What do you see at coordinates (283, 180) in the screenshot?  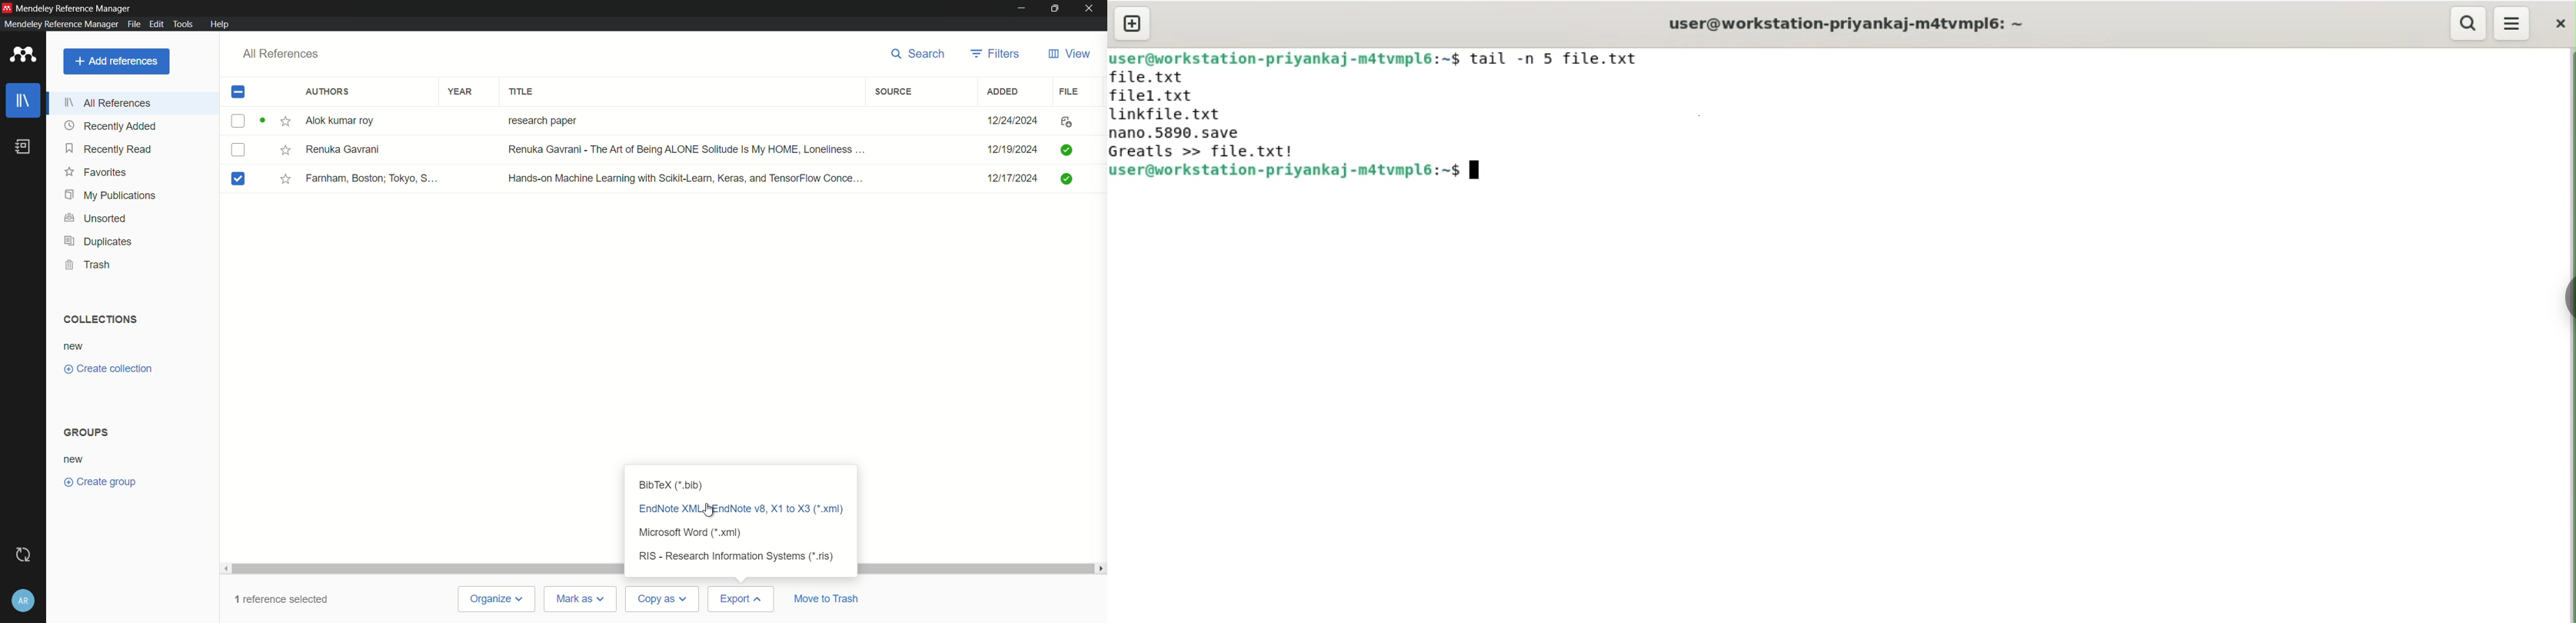 I see `star` at bounding box center [283, 180].